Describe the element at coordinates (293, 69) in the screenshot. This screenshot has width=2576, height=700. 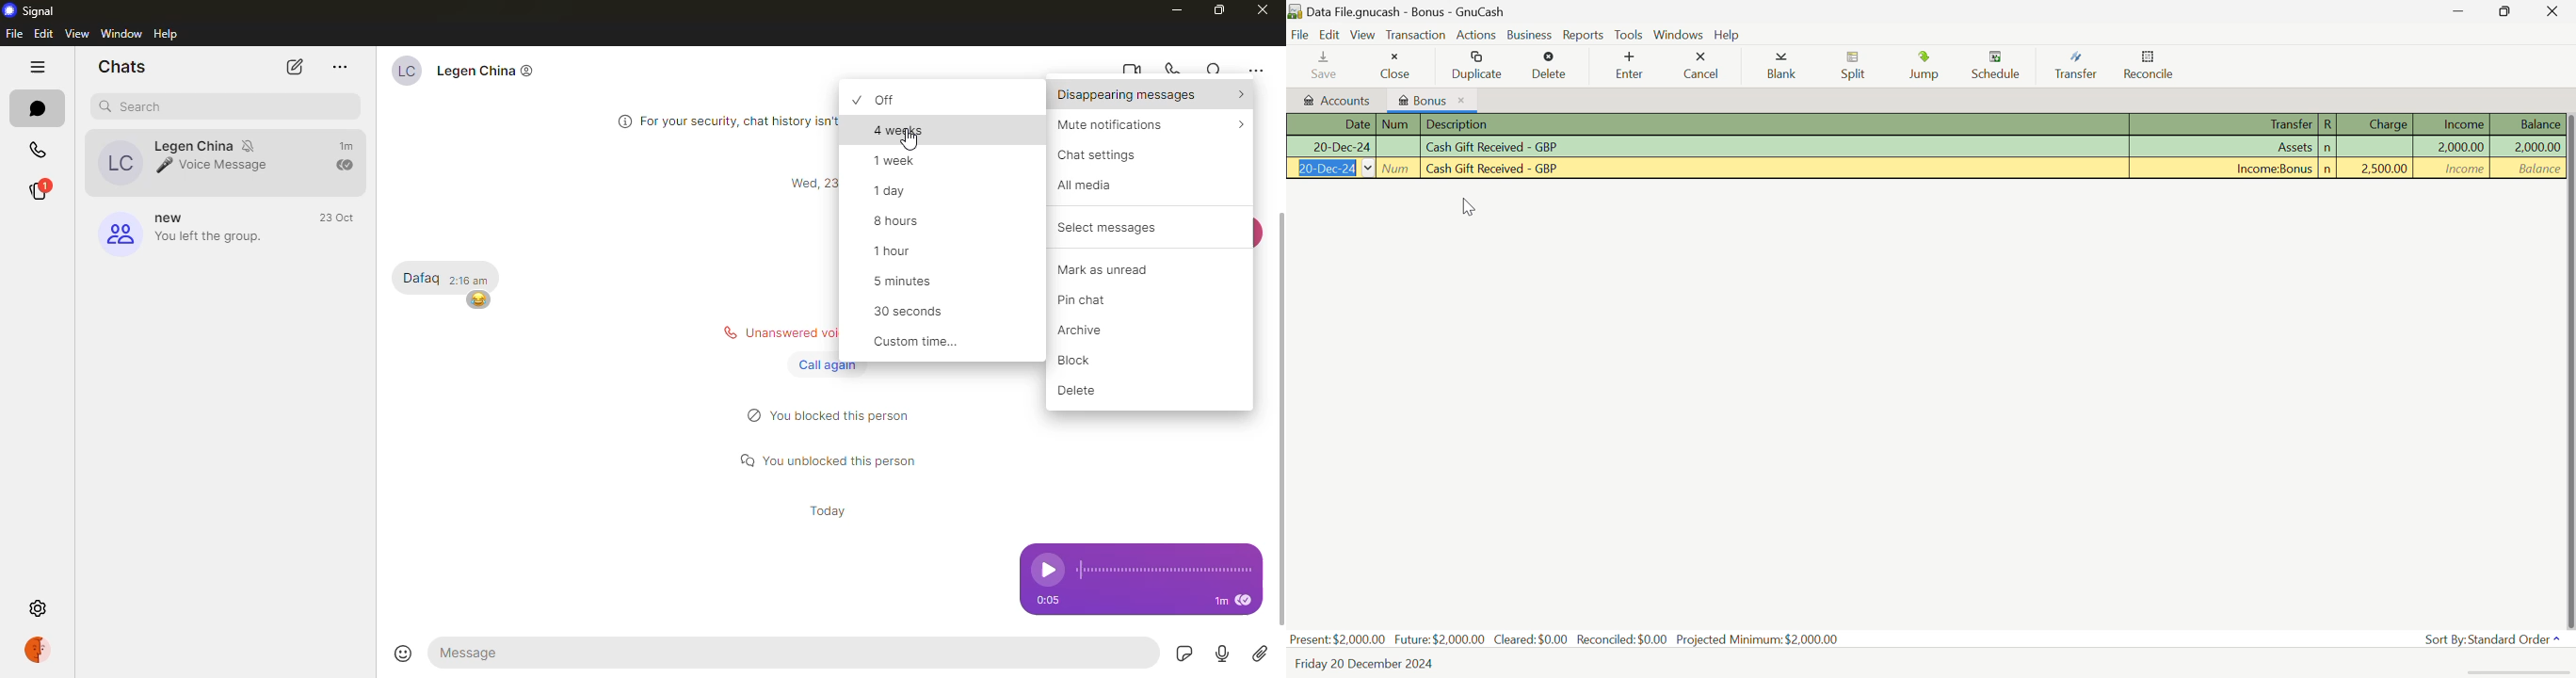
I see `new chat` at that location.